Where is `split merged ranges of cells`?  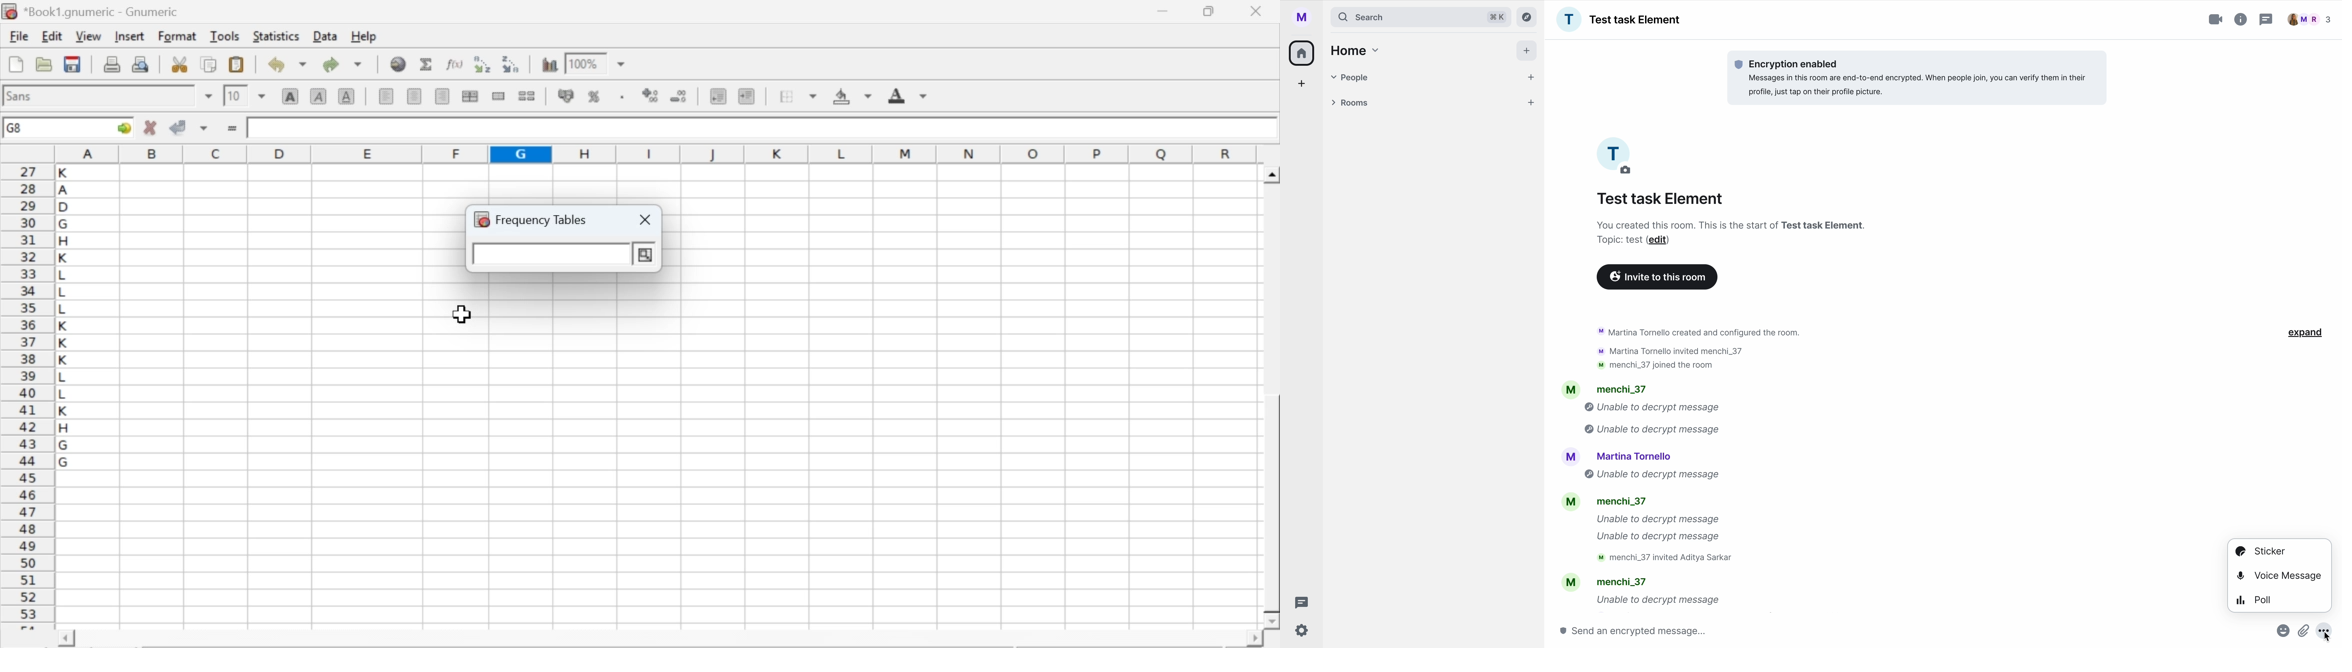 split merged ranges of cells is located at coordinates (526, 95).